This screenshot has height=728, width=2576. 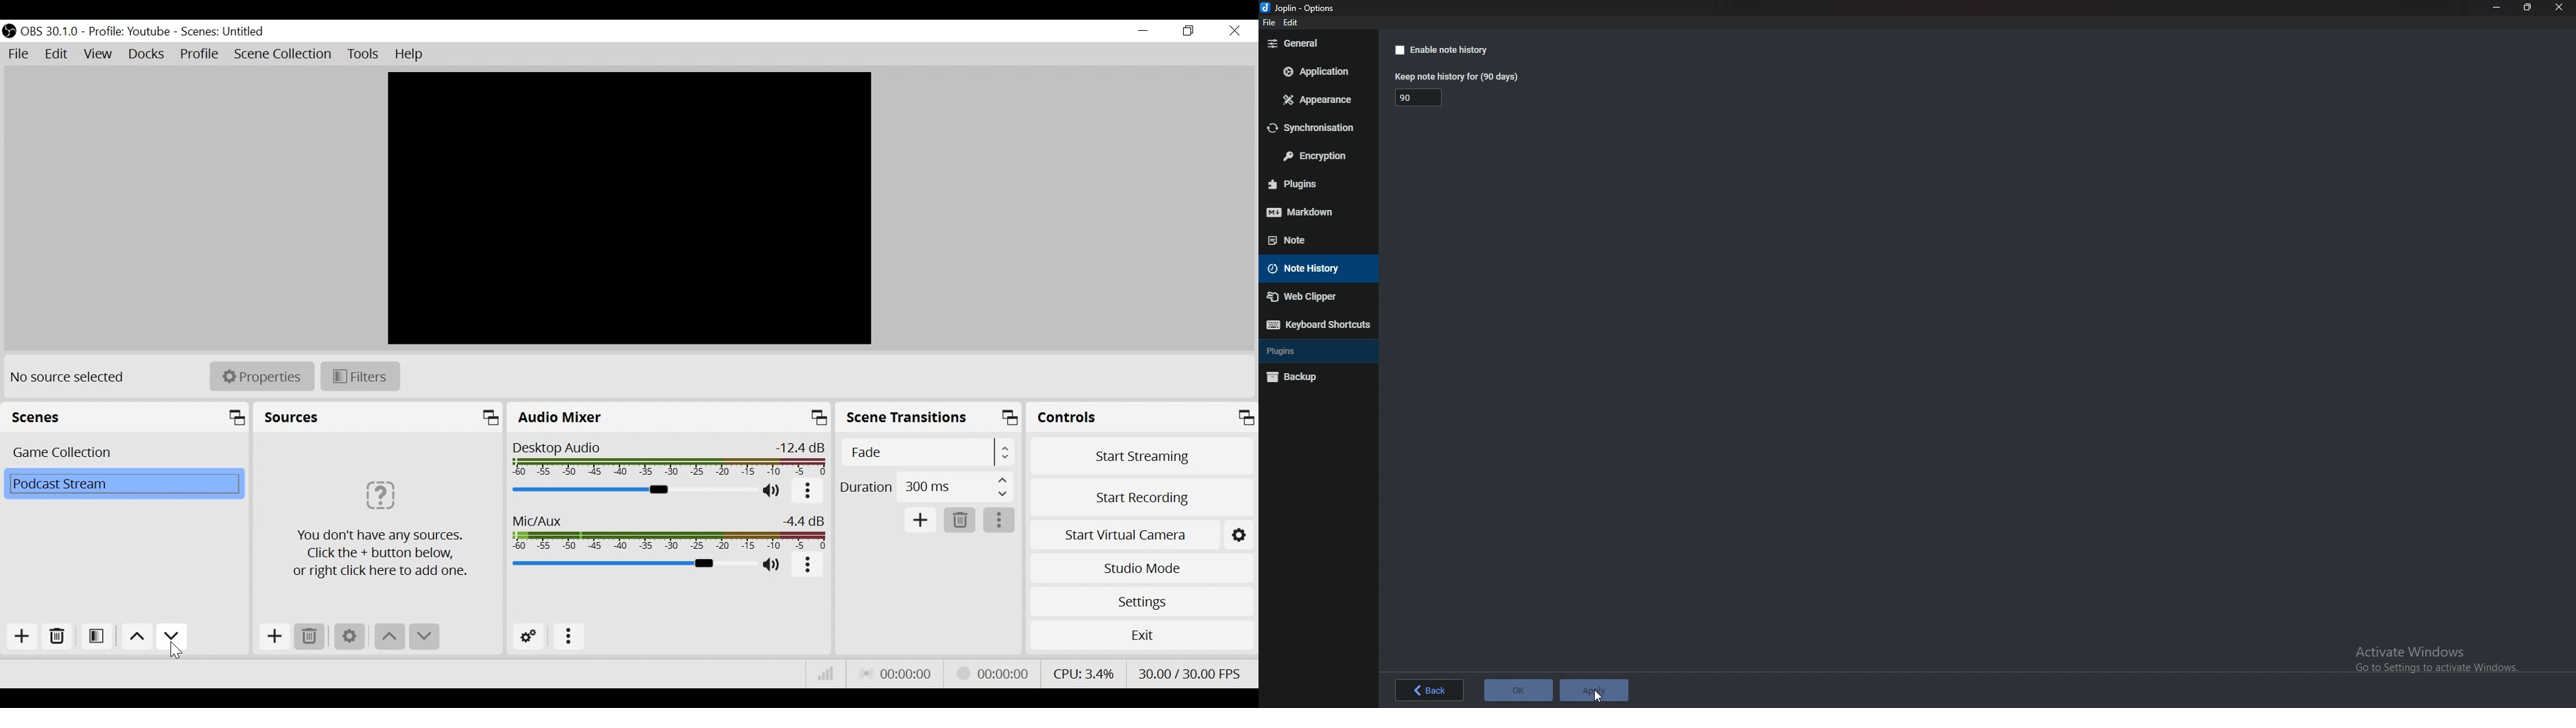 I want to click on Start Streaming, so click(x=1142, y=453).